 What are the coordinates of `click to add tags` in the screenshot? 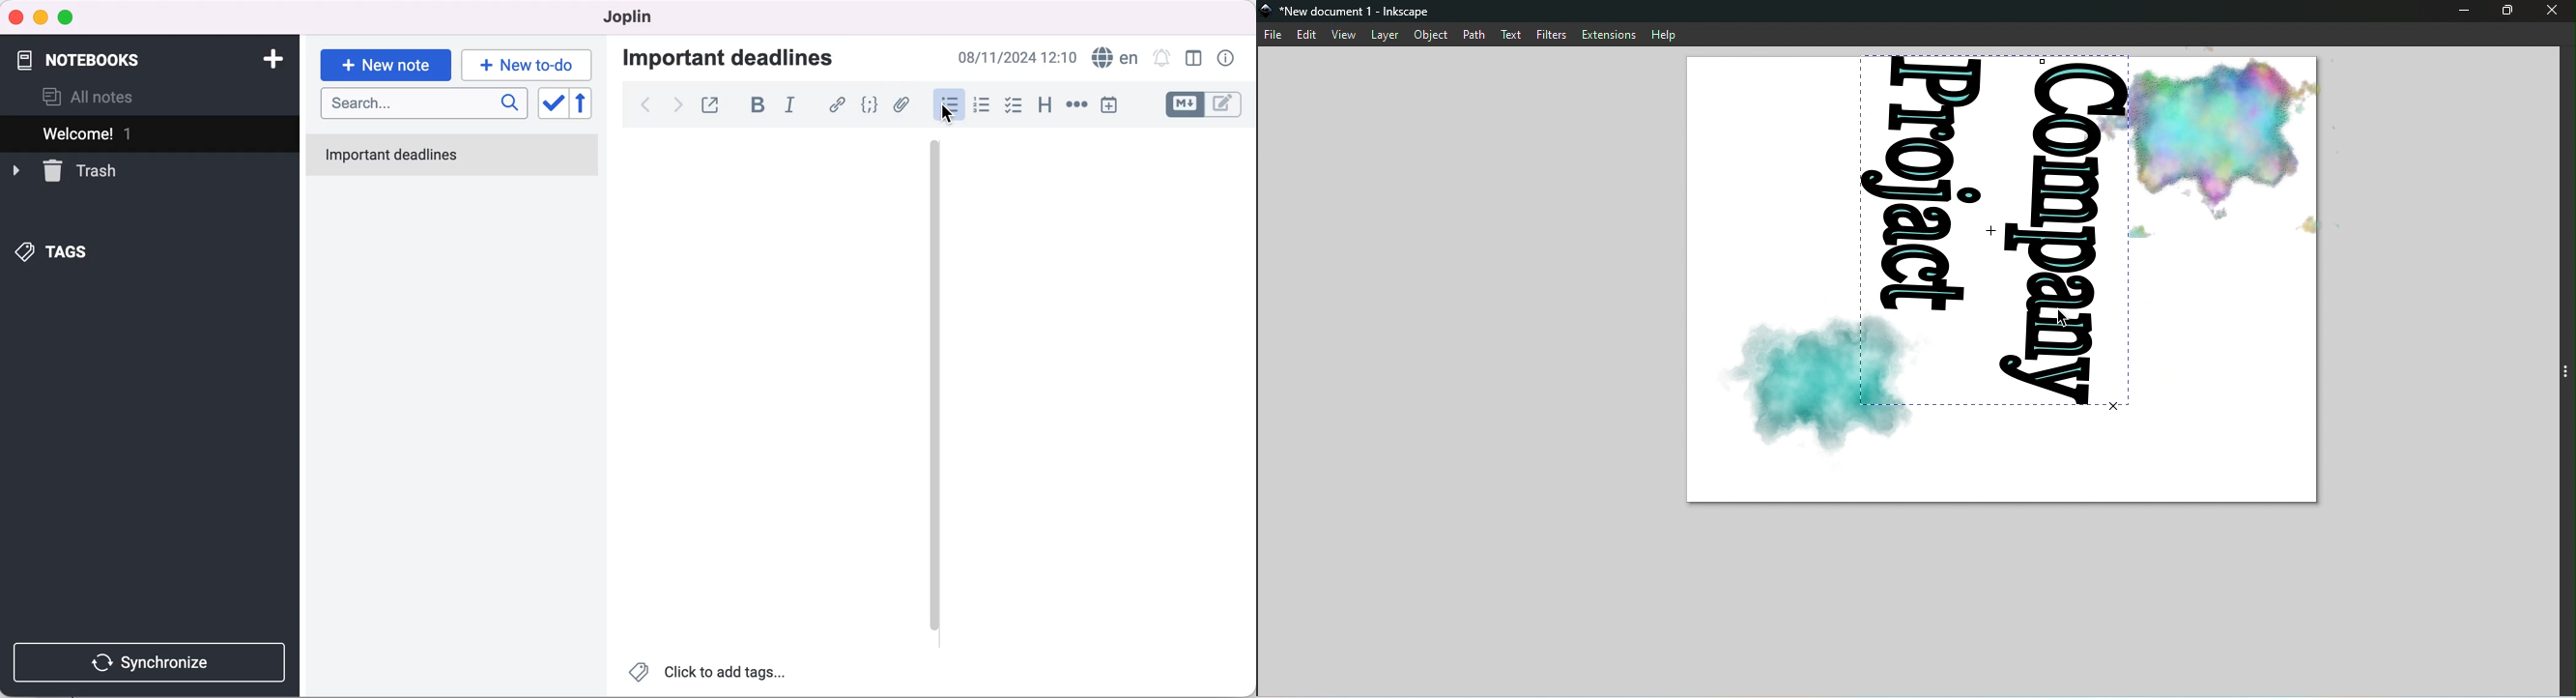 It's located at (712, 674).